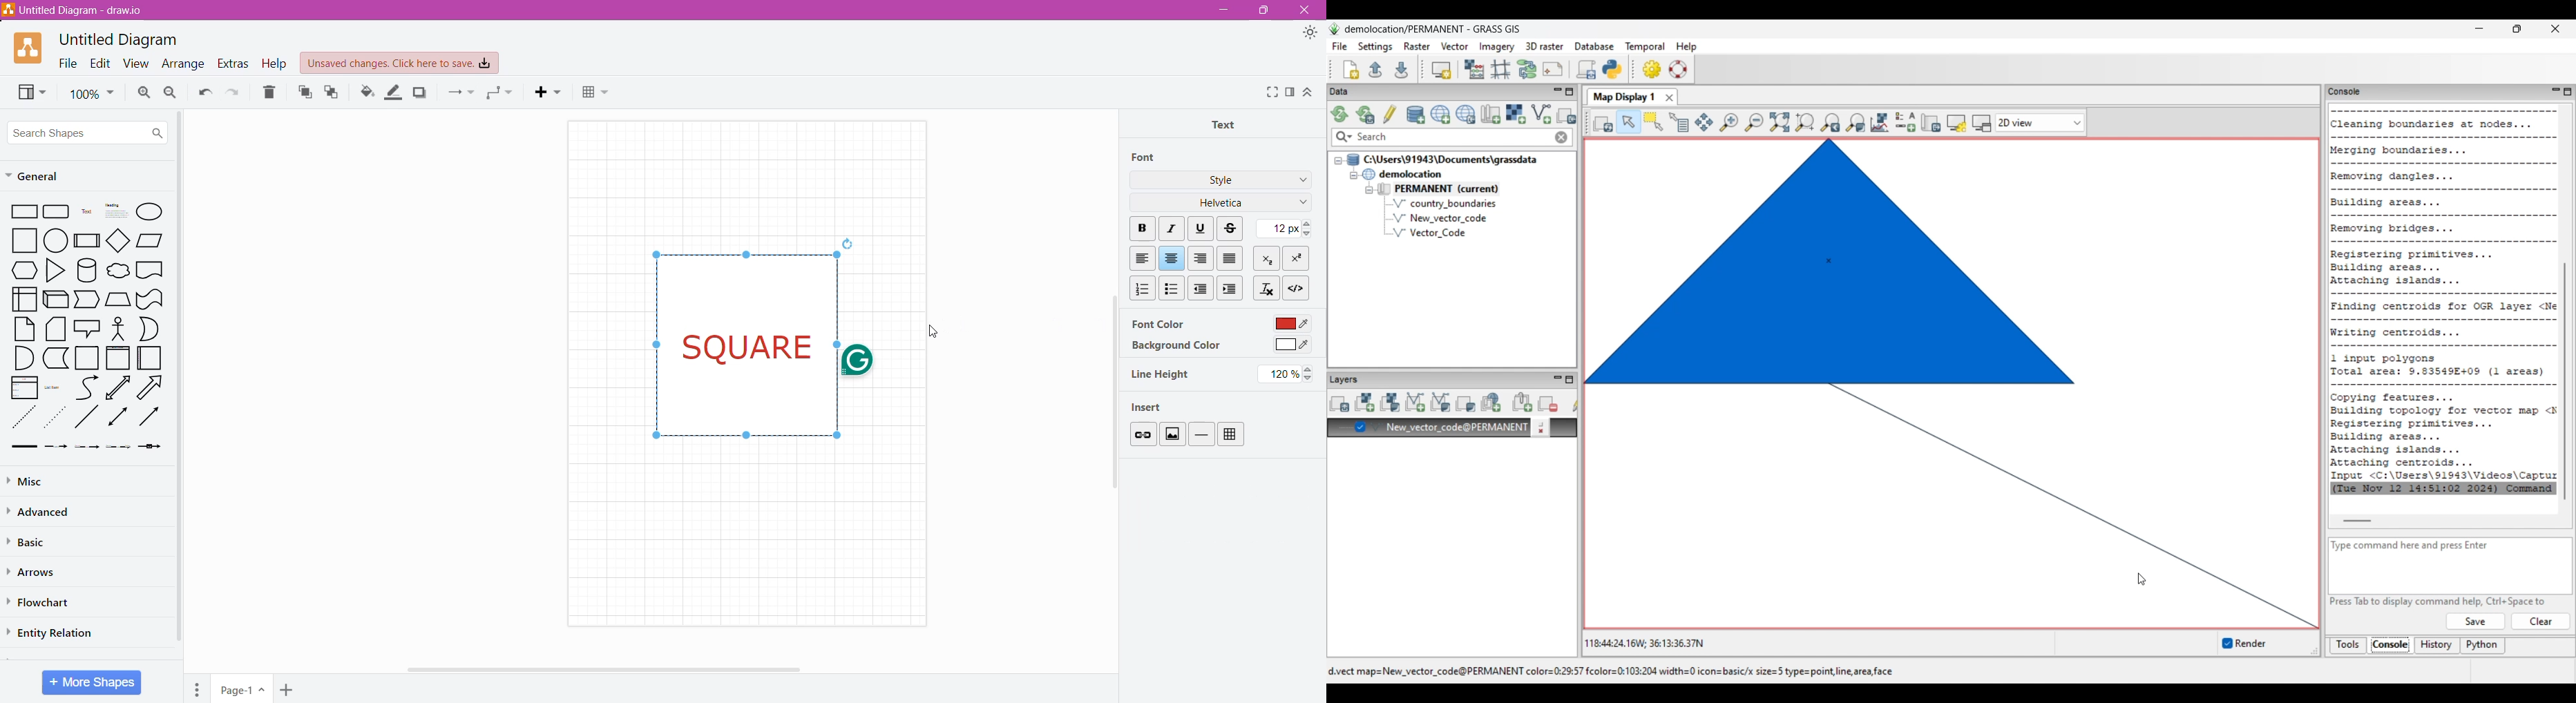 The image size is (2576, 728). I want to click on Table, so click(1232, 434).